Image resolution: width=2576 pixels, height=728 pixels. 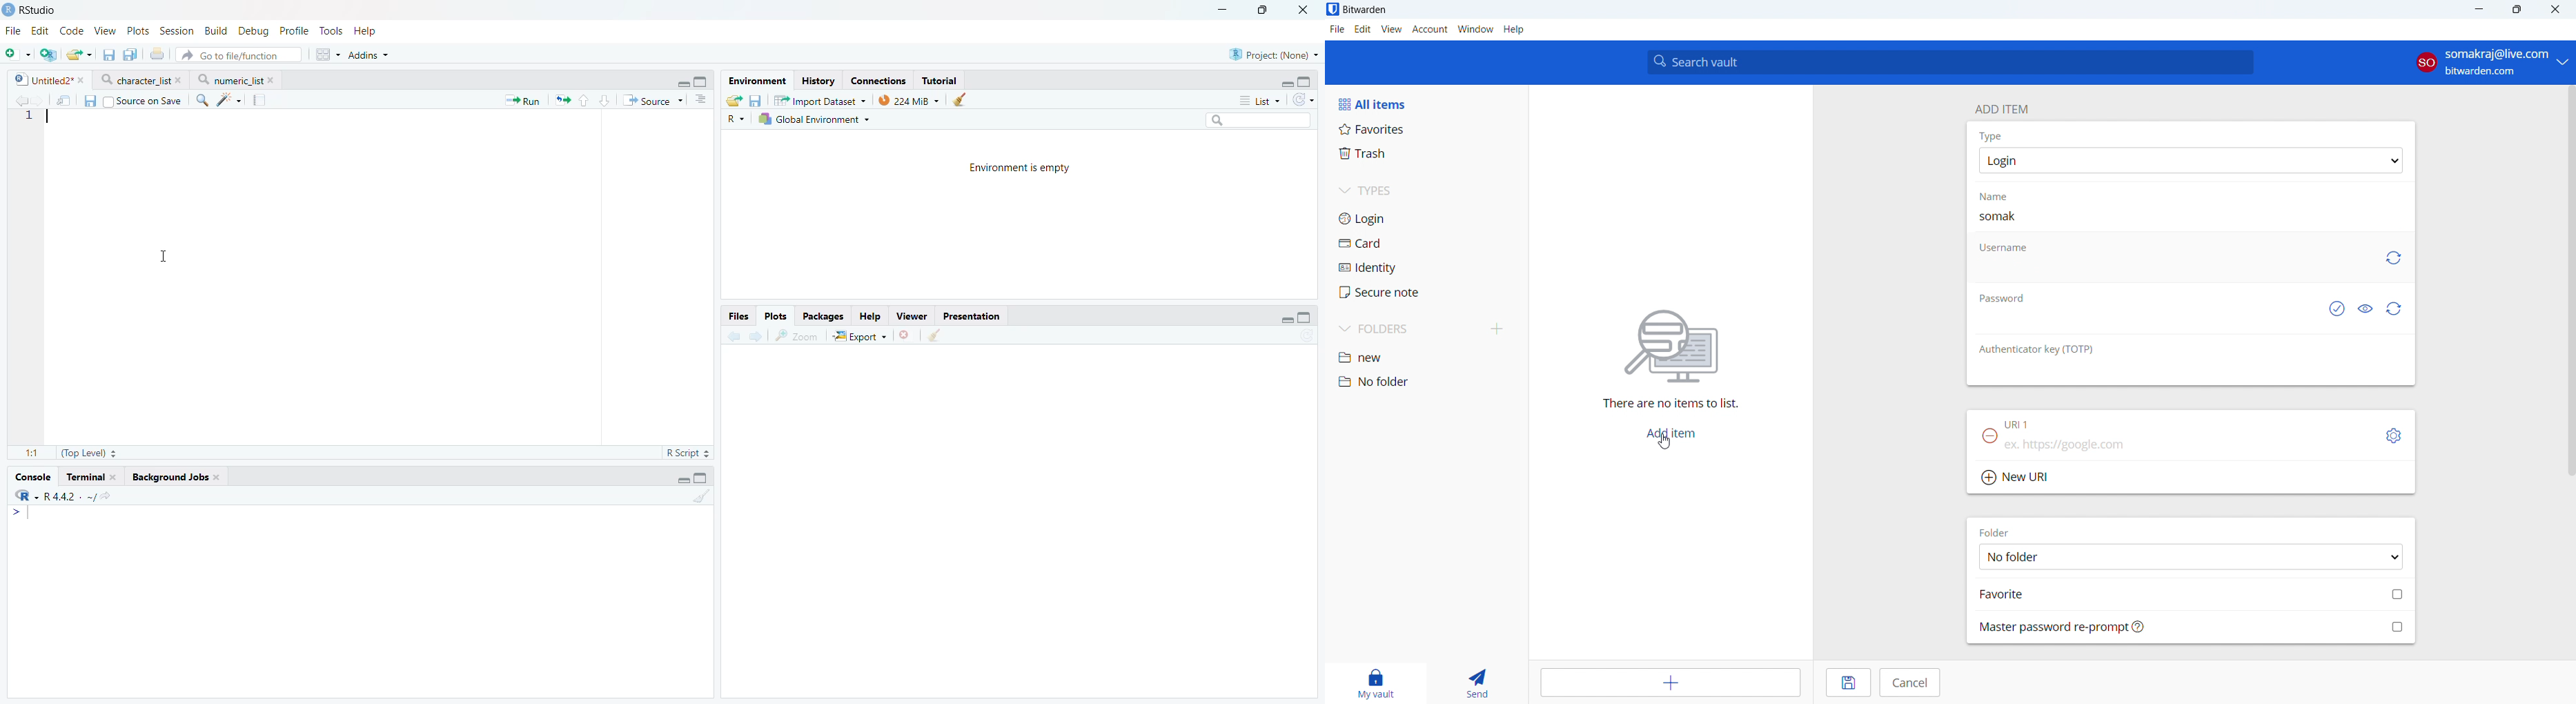 What do you see at coordinates (88, 453) in the screenshot?
I see `(Top Level)` at bounding box center [88, 453].